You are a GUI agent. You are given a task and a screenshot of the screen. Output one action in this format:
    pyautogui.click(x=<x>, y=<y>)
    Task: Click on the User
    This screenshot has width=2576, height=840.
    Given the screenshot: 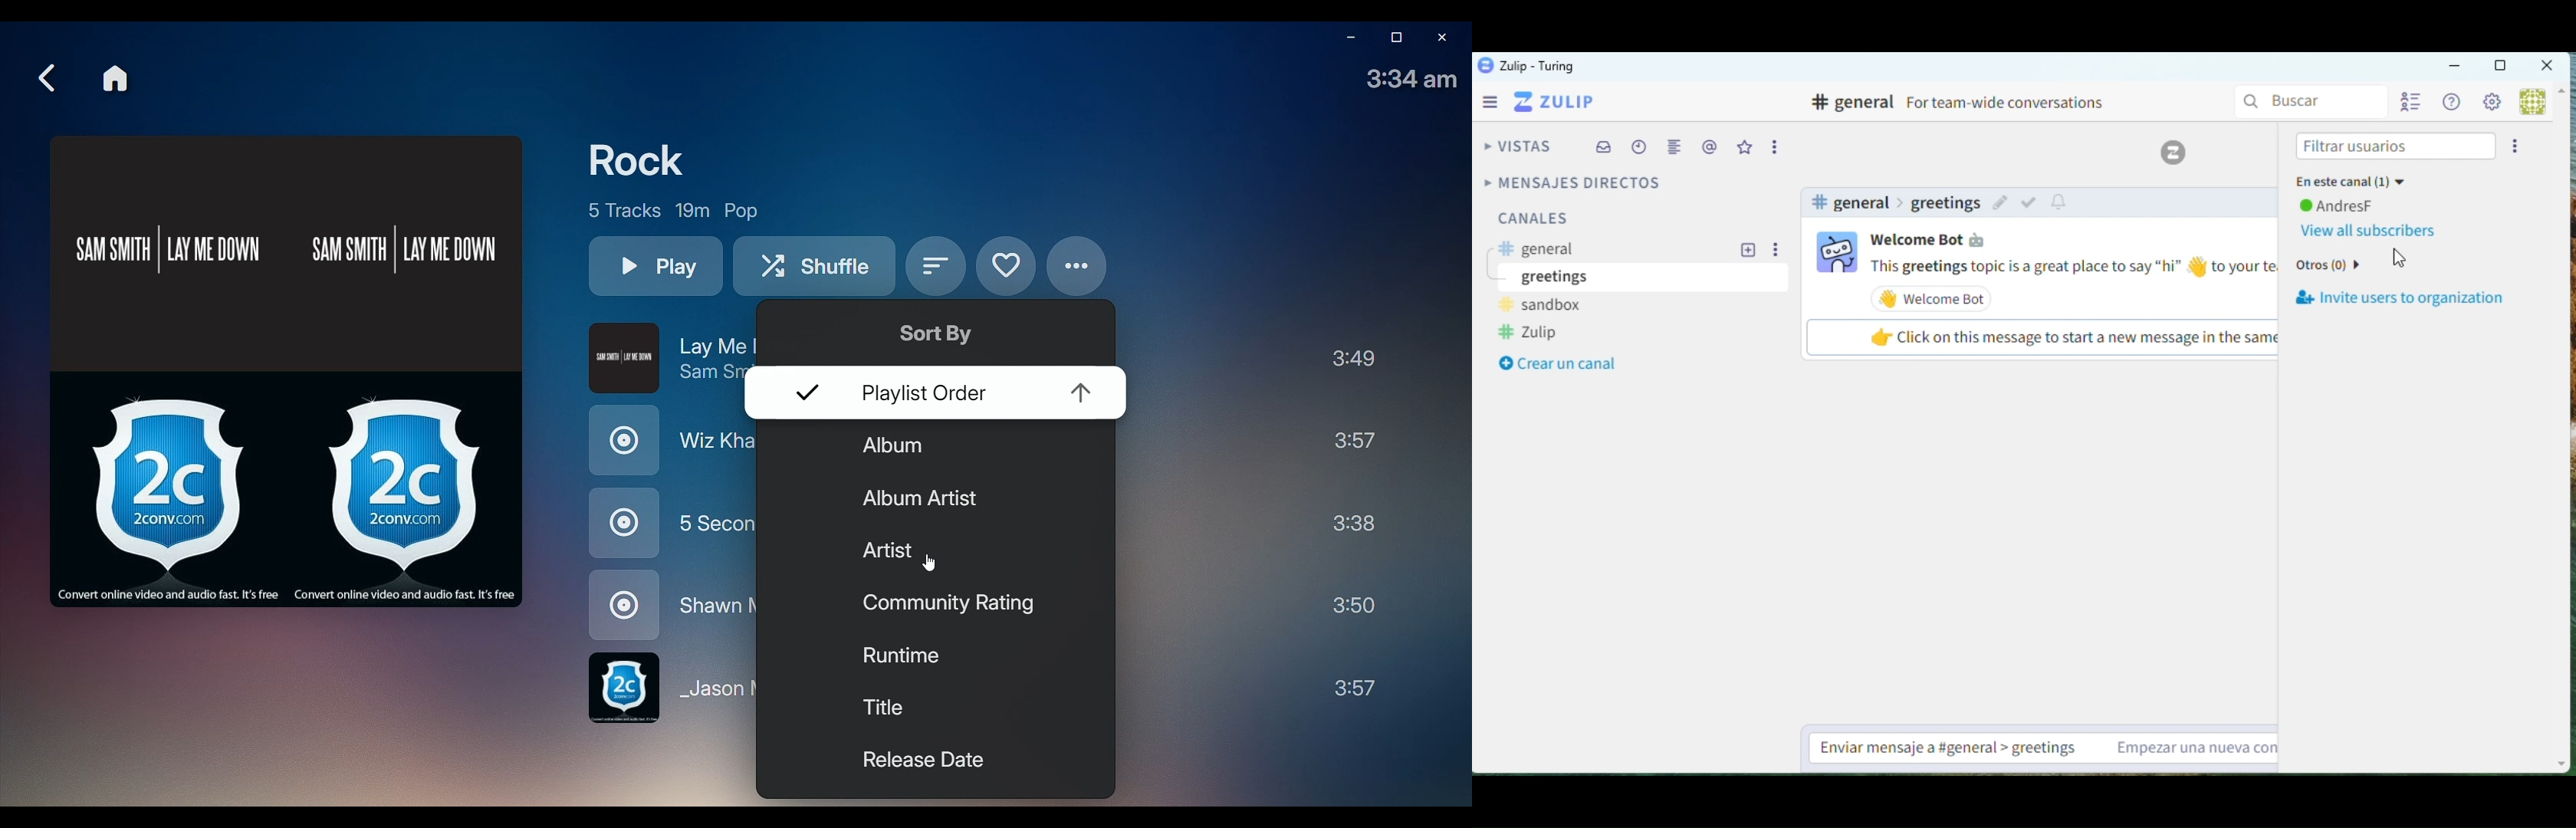 What is the action you would take?
    pyautogui.click(x=2535, y=102)
    